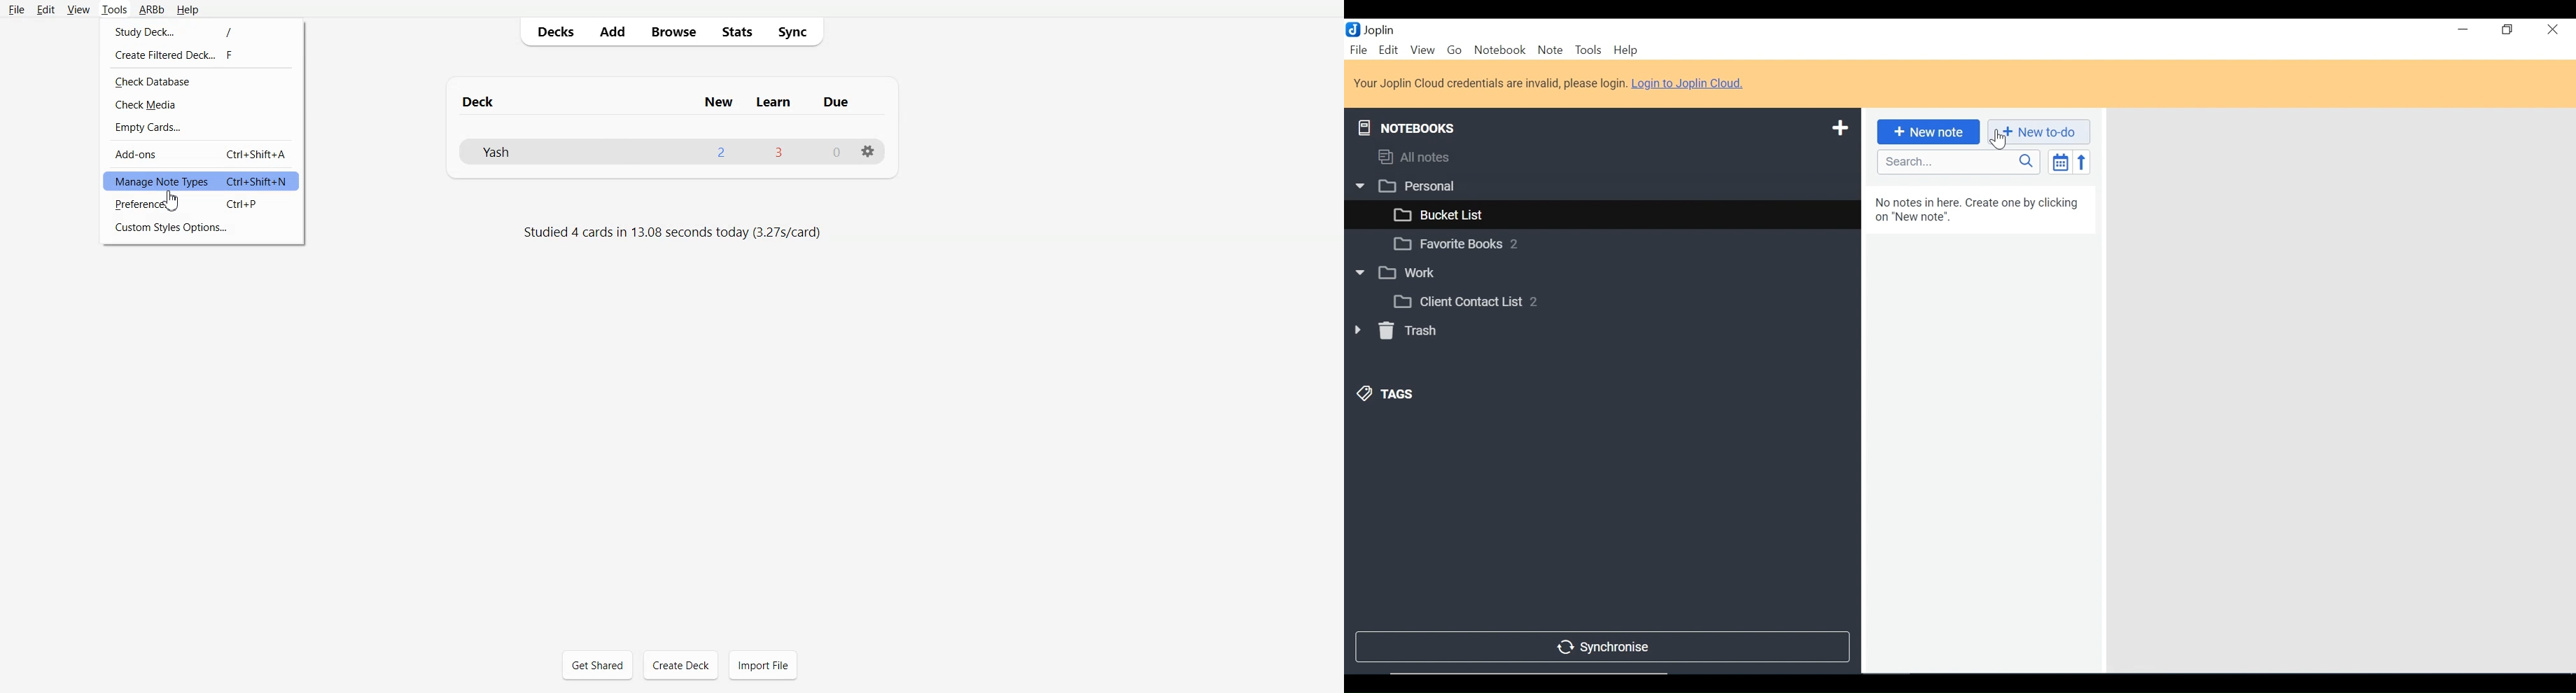 Image resolution: width=2576 pixels, height=700 pixels. Describe the element at coordinates (1381, 30) in the screenshot. I see `Joplin` at that location.